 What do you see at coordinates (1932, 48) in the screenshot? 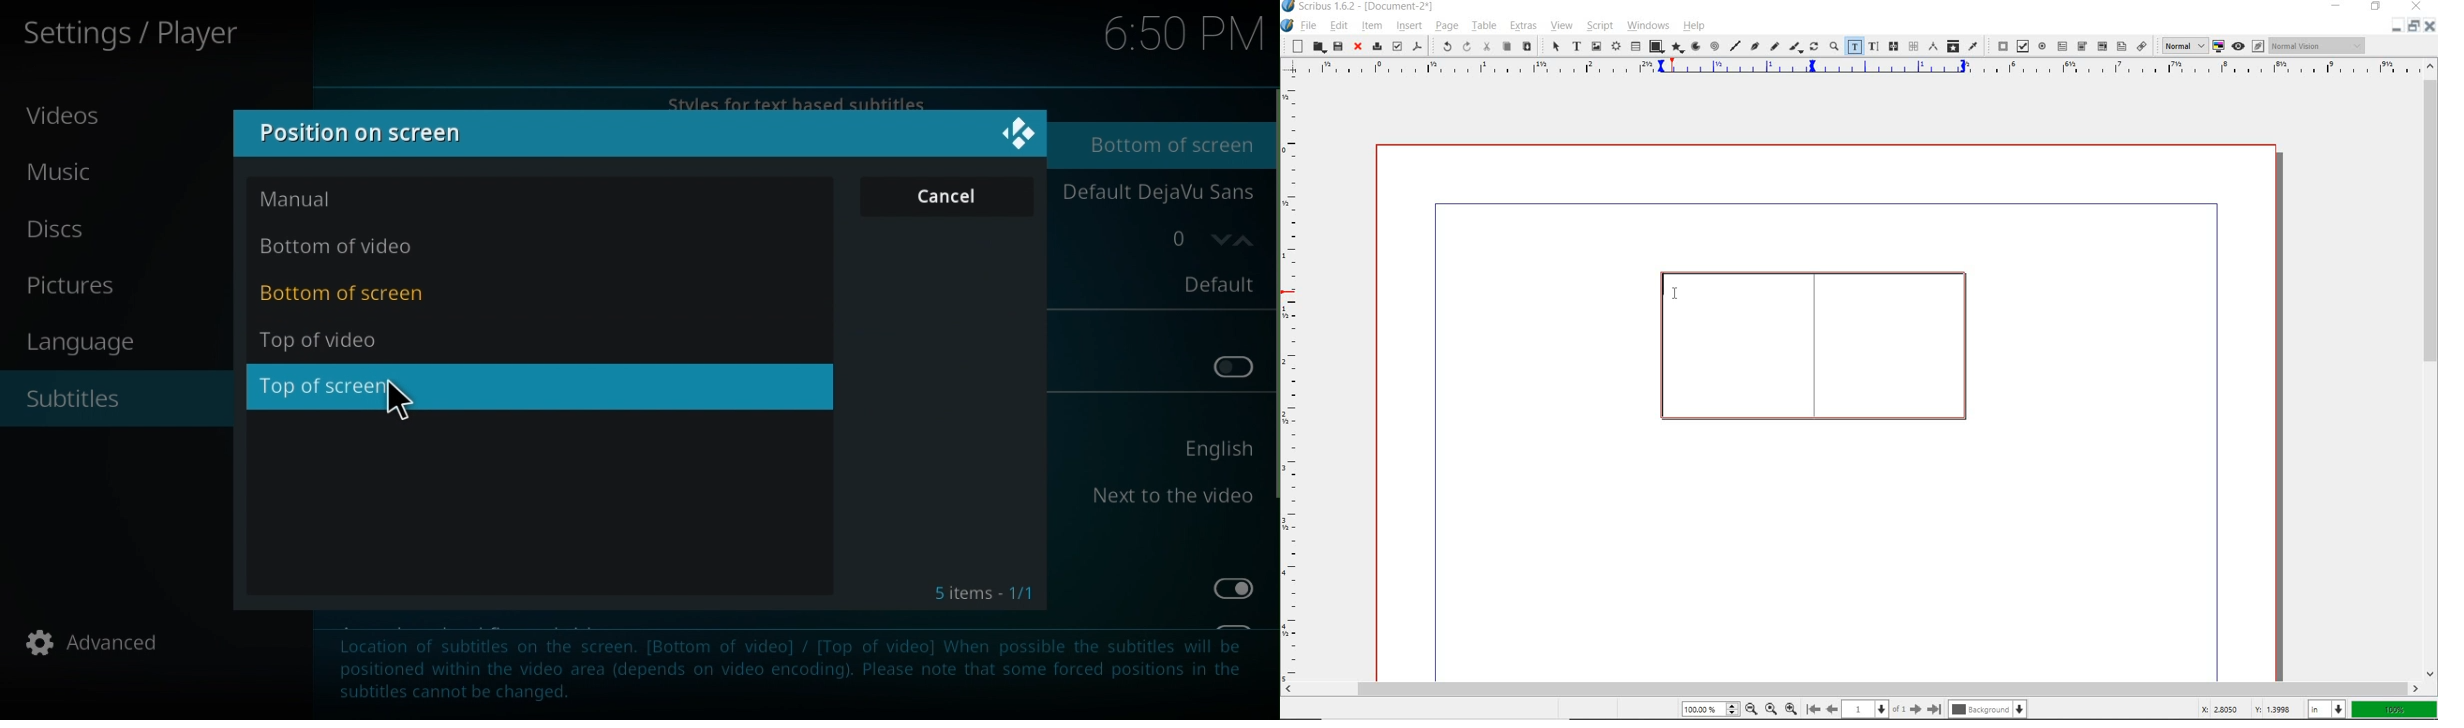
I see `measurements` at bounding box center [1932, 48].